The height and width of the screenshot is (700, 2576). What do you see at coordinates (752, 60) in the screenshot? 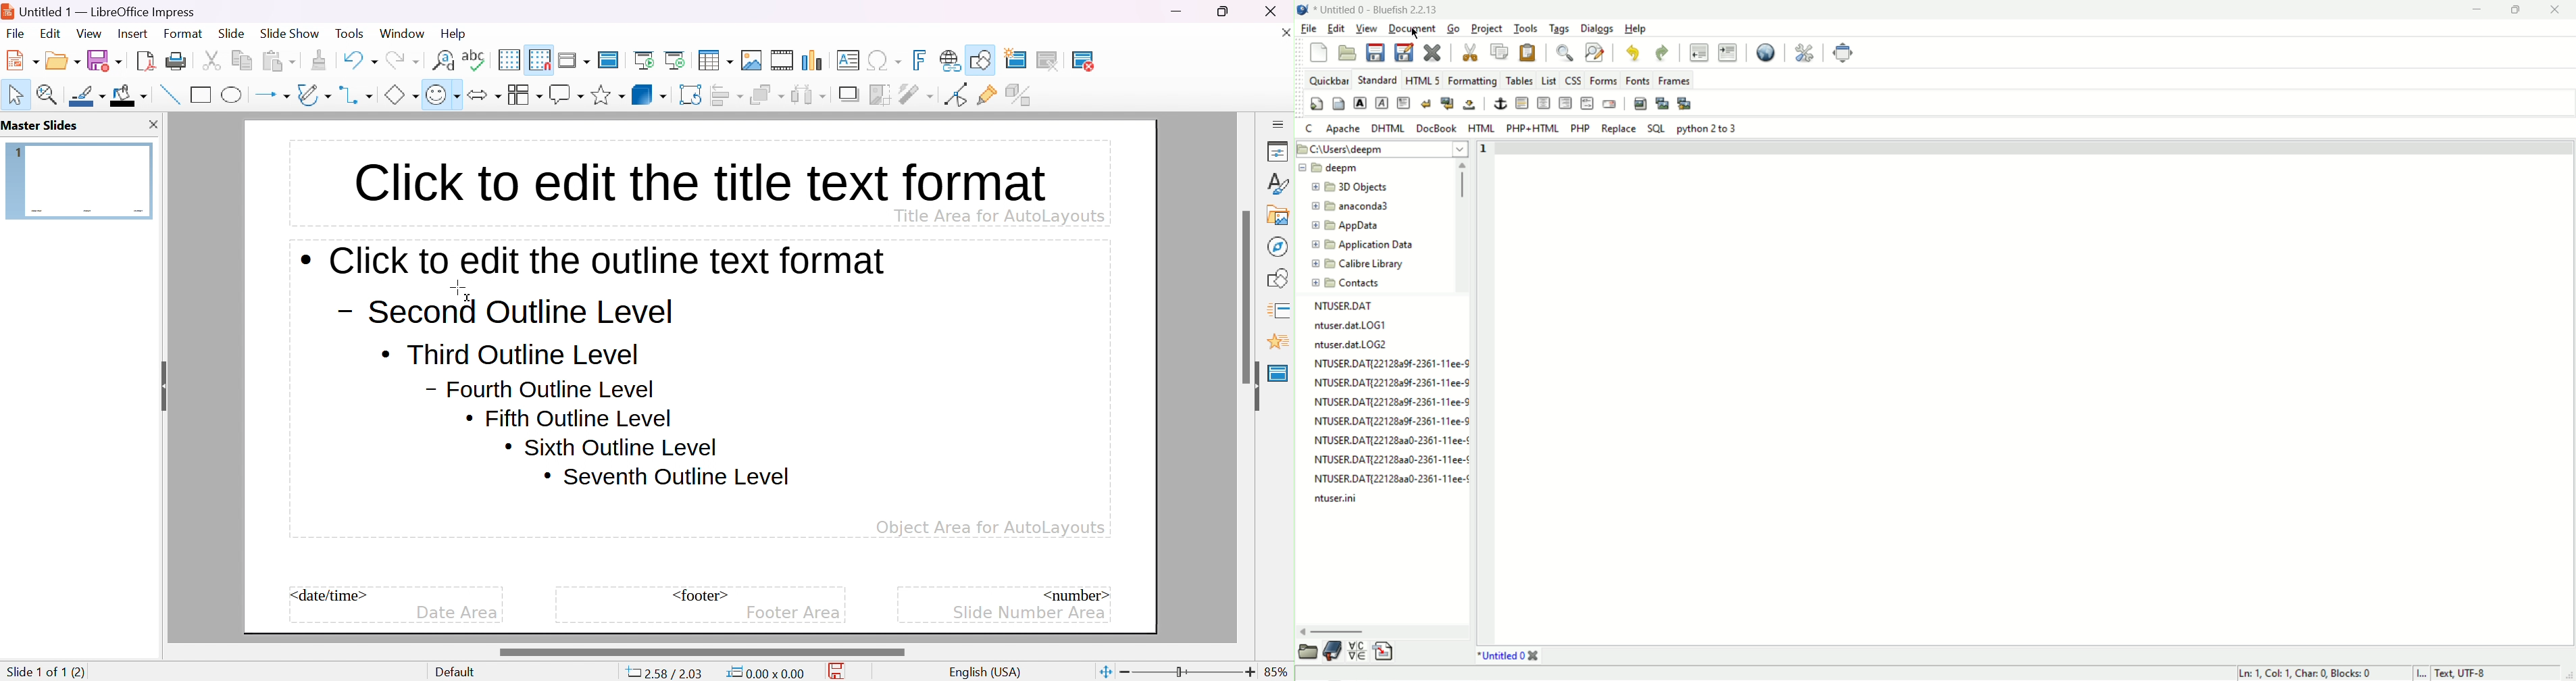
I see `insert image` at bounding box center [752, 60].